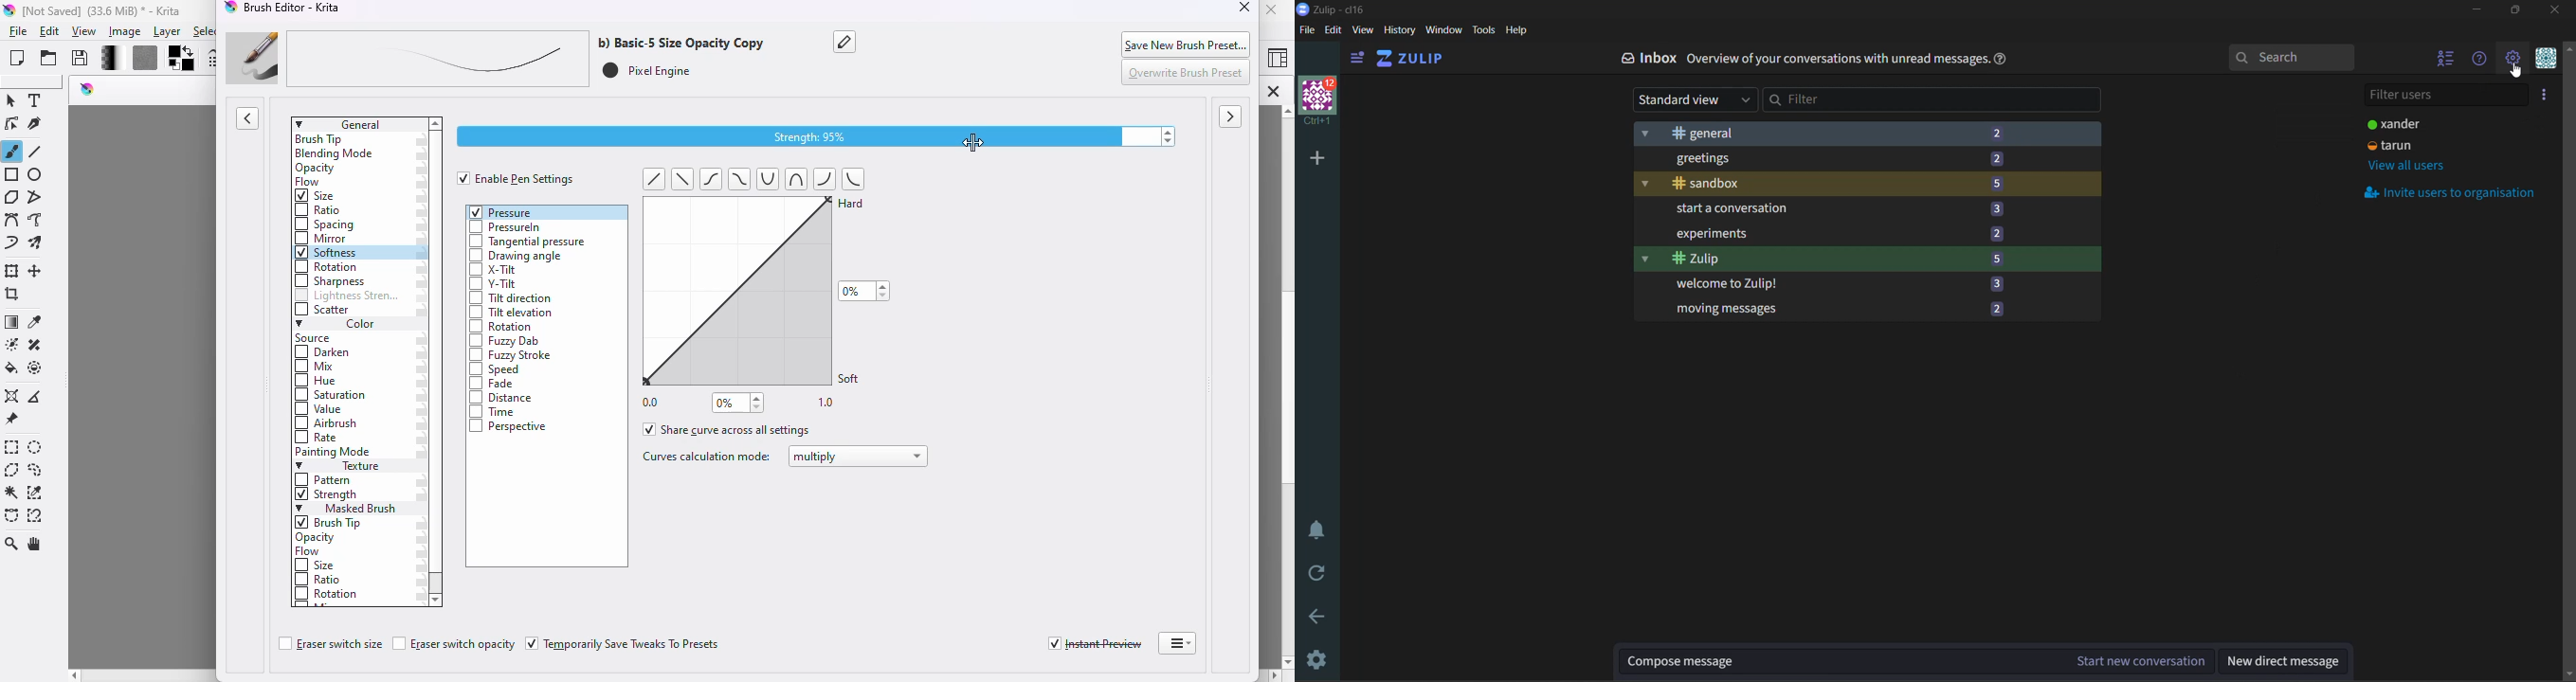 The height and width of the screenshot is (700, 2576). Describe the element at coordinates (37, 545) in the screenshot. I see `pan tool` at that location.